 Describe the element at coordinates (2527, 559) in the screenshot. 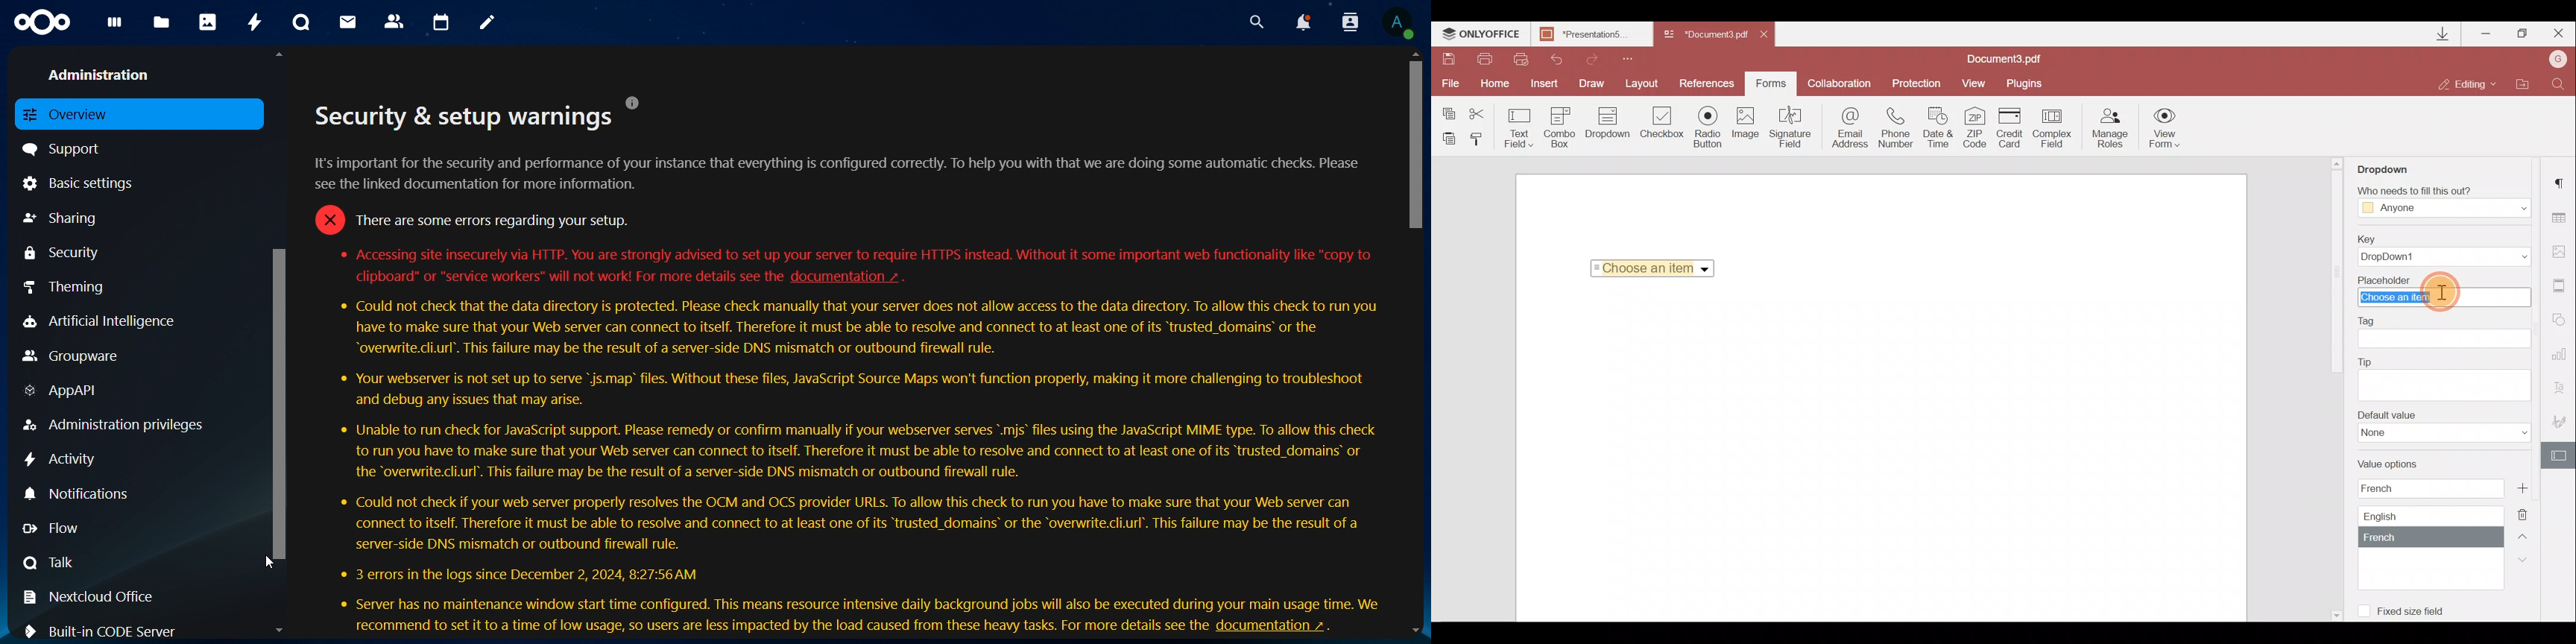

I see `Down` at that location.